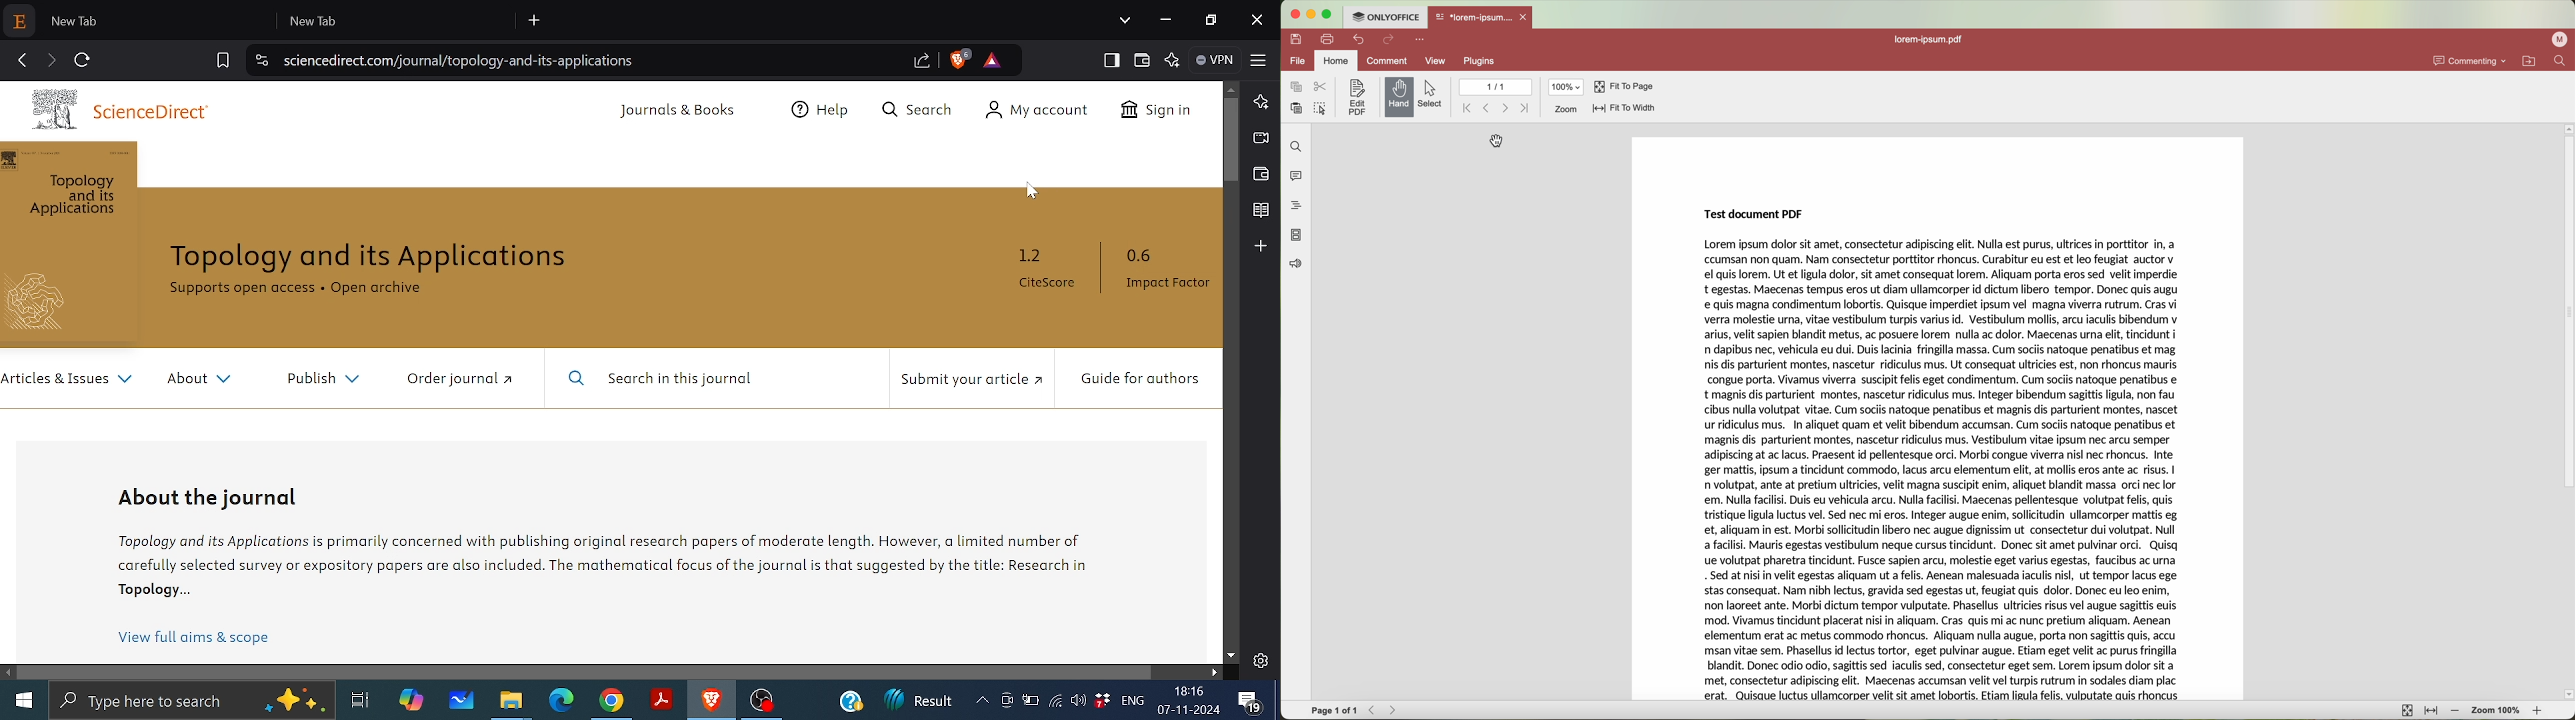  I want to click on Reading list, so click(1260, 247).